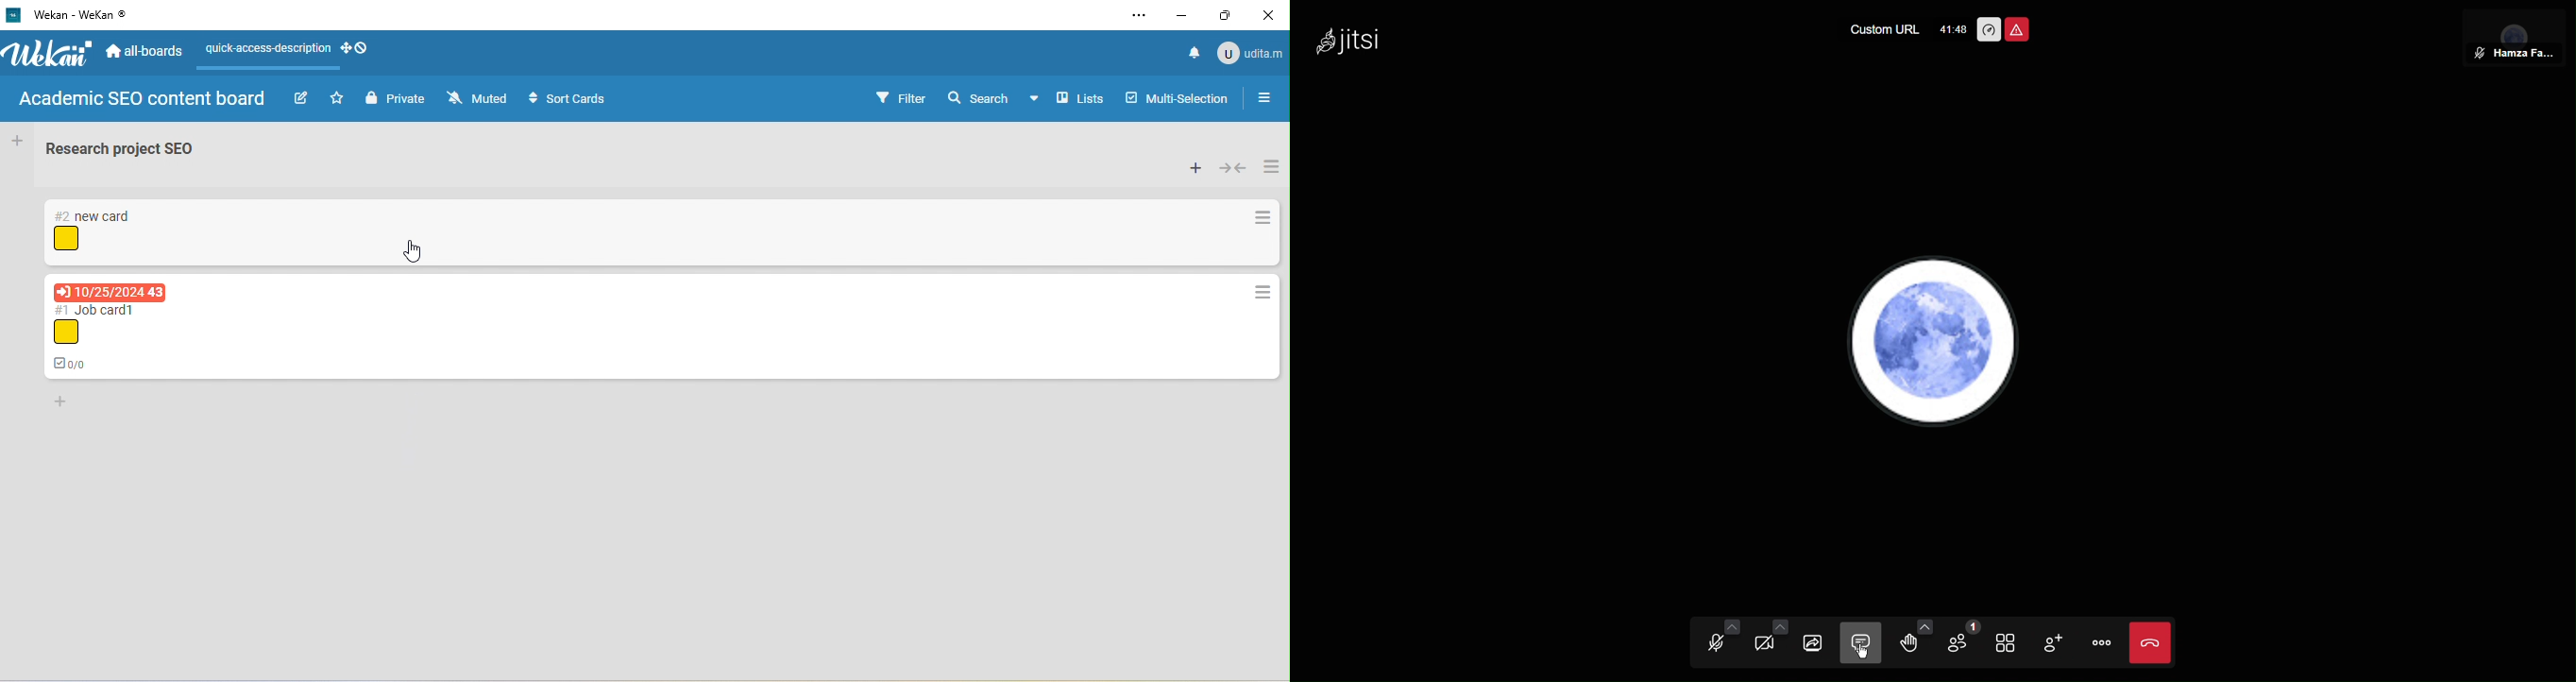  I want to click on Chat, so click(1865, 641).